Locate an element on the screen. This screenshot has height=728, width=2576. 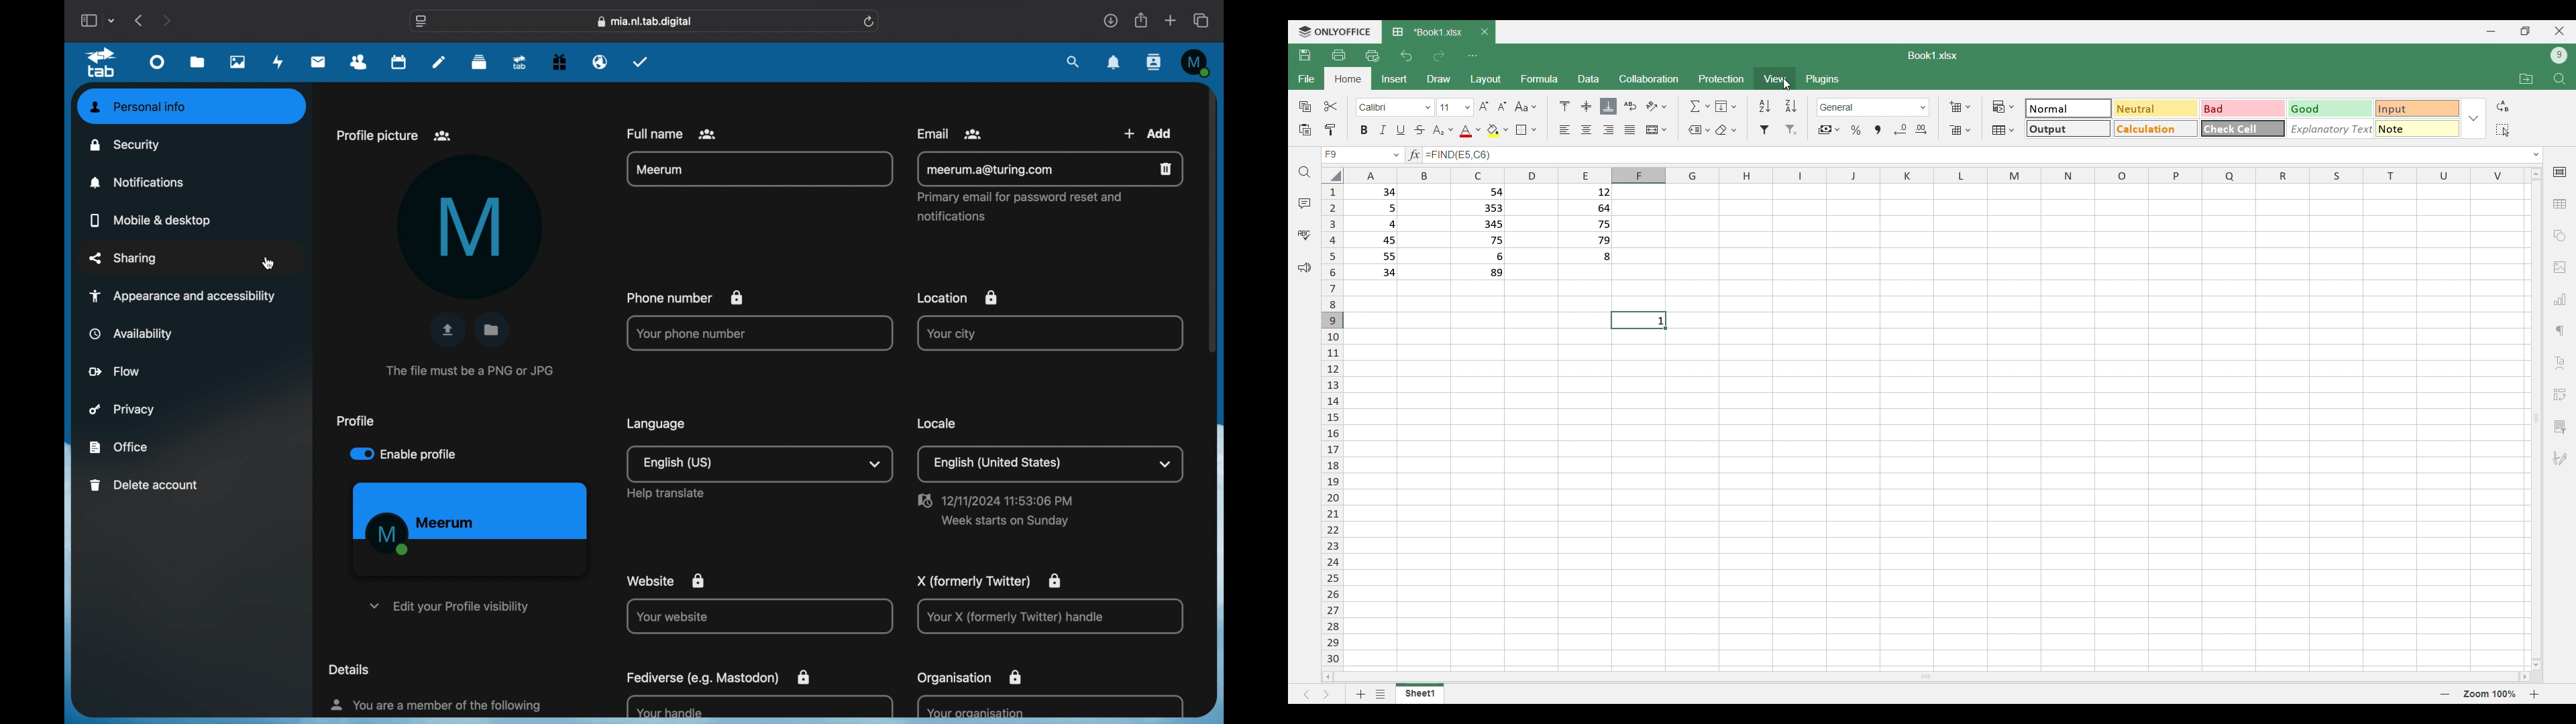
tab is located at coordinates (101, 62).